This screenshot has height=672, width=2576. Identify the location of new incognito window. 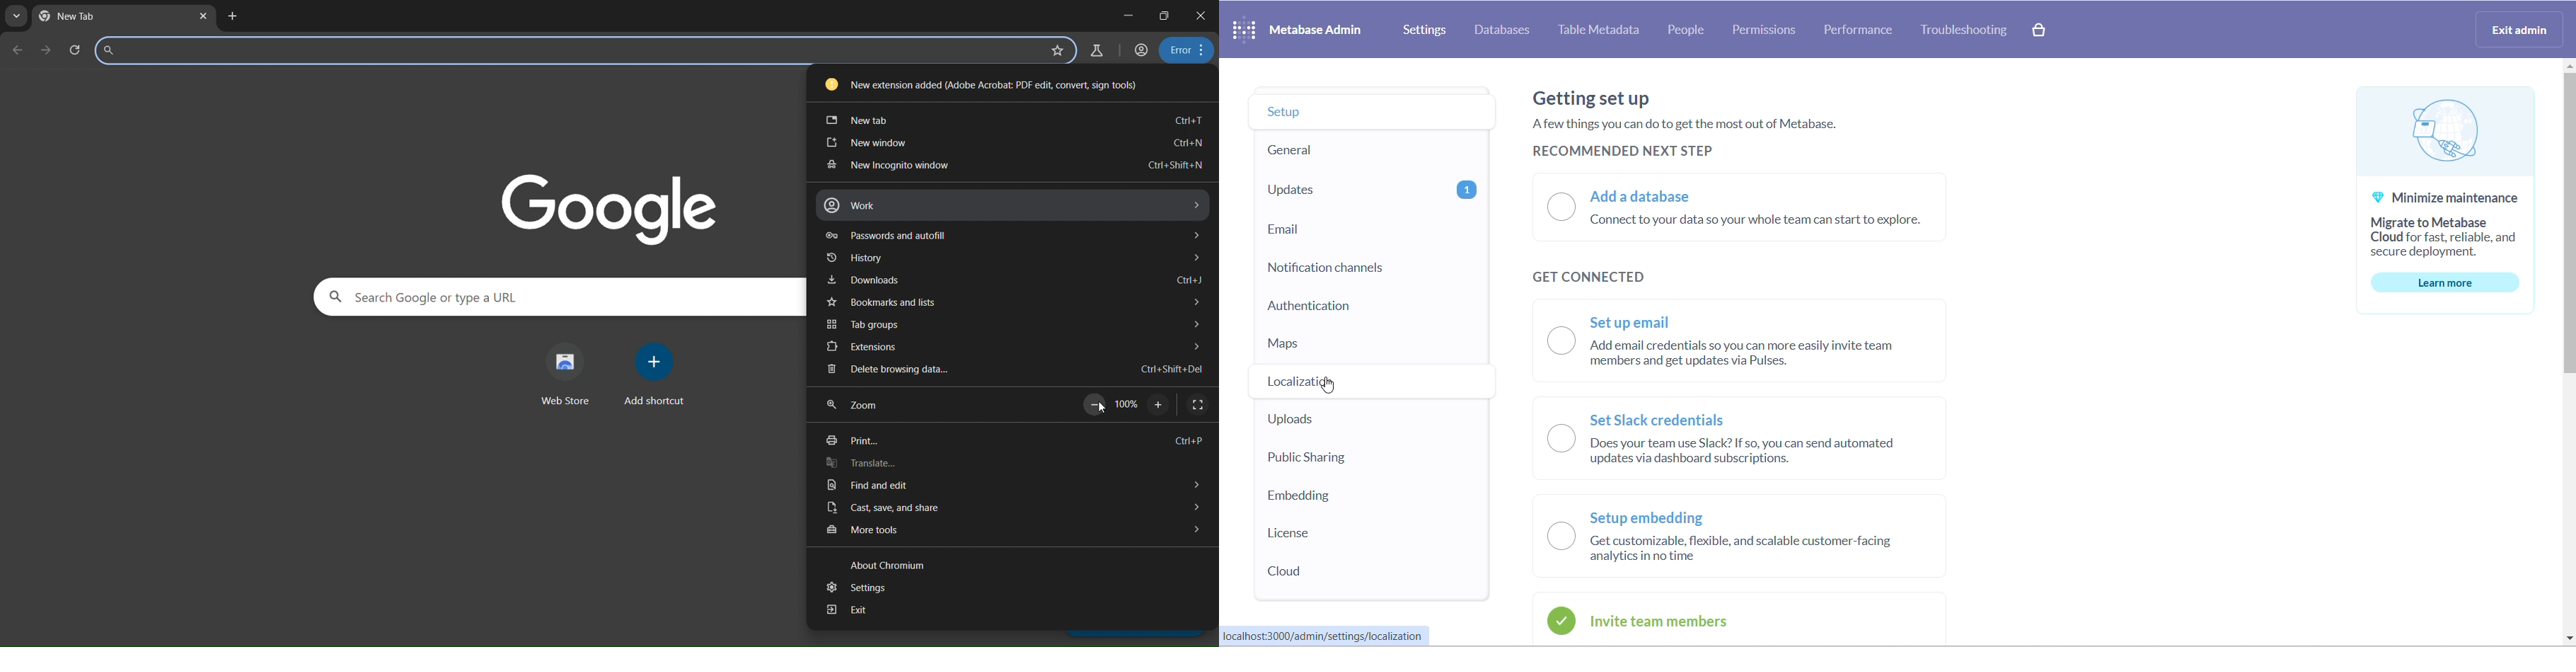
(1014, 165).